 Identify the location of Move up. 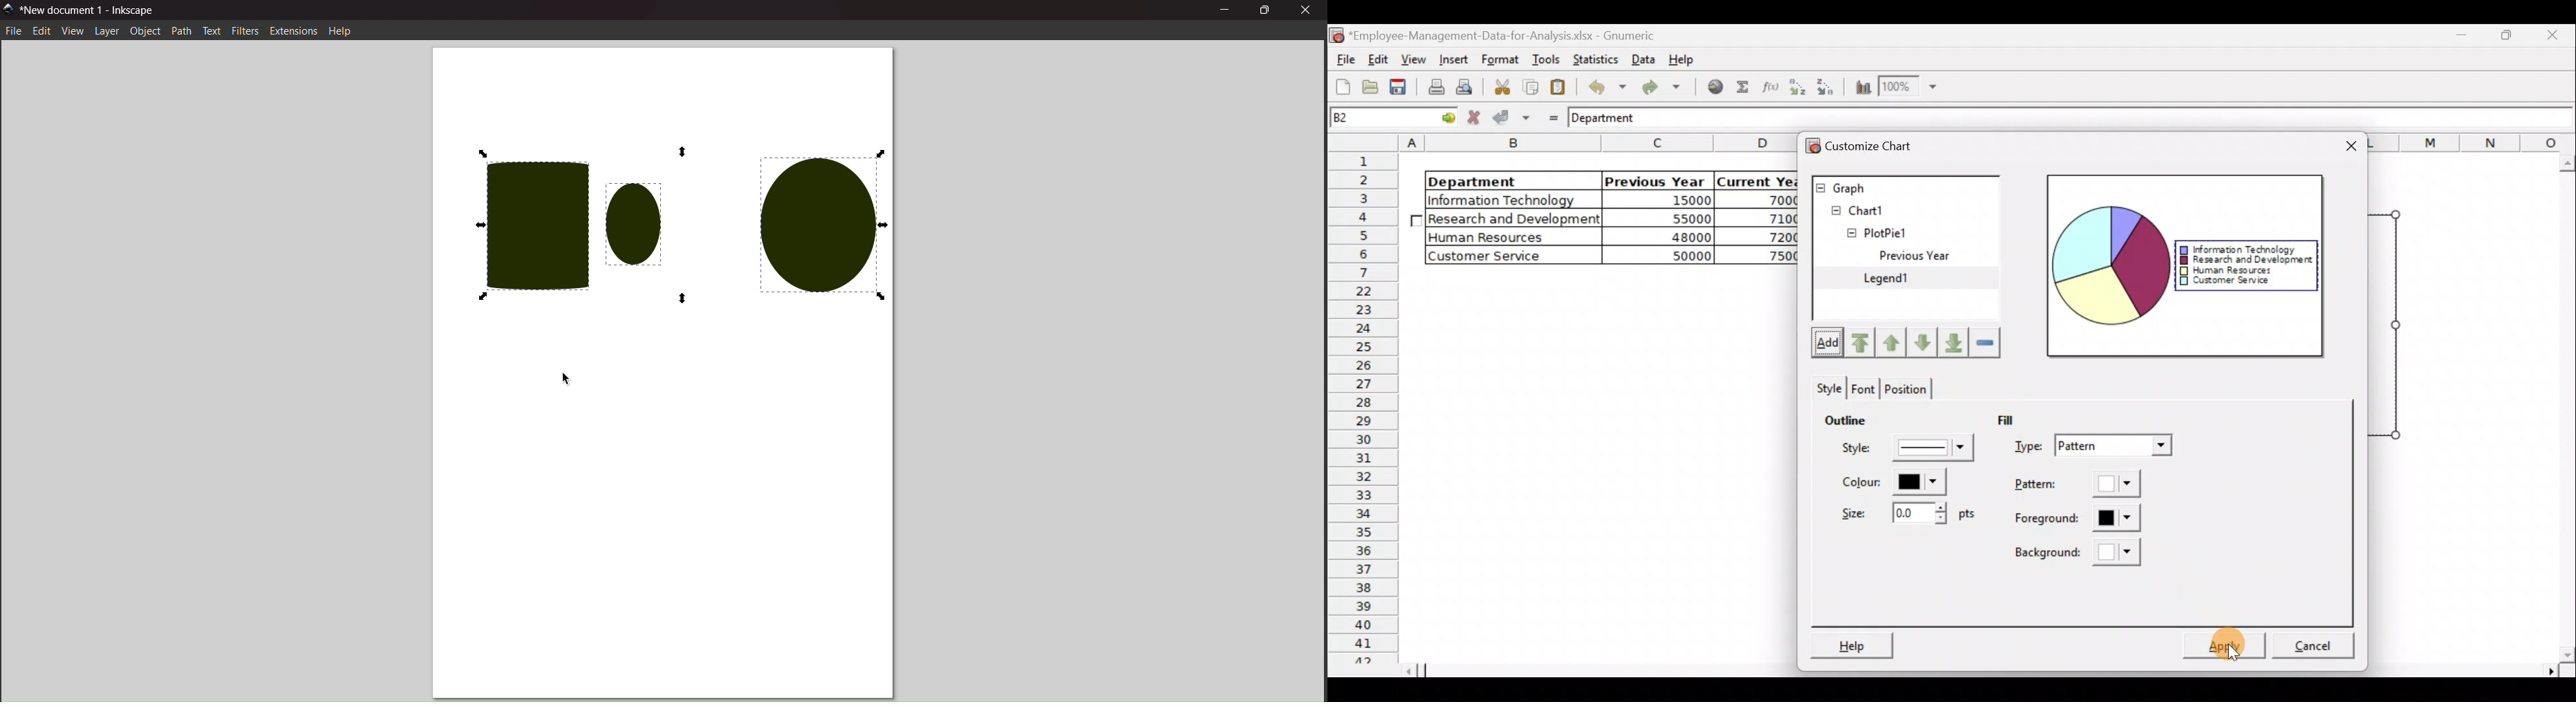
(1893, 341).